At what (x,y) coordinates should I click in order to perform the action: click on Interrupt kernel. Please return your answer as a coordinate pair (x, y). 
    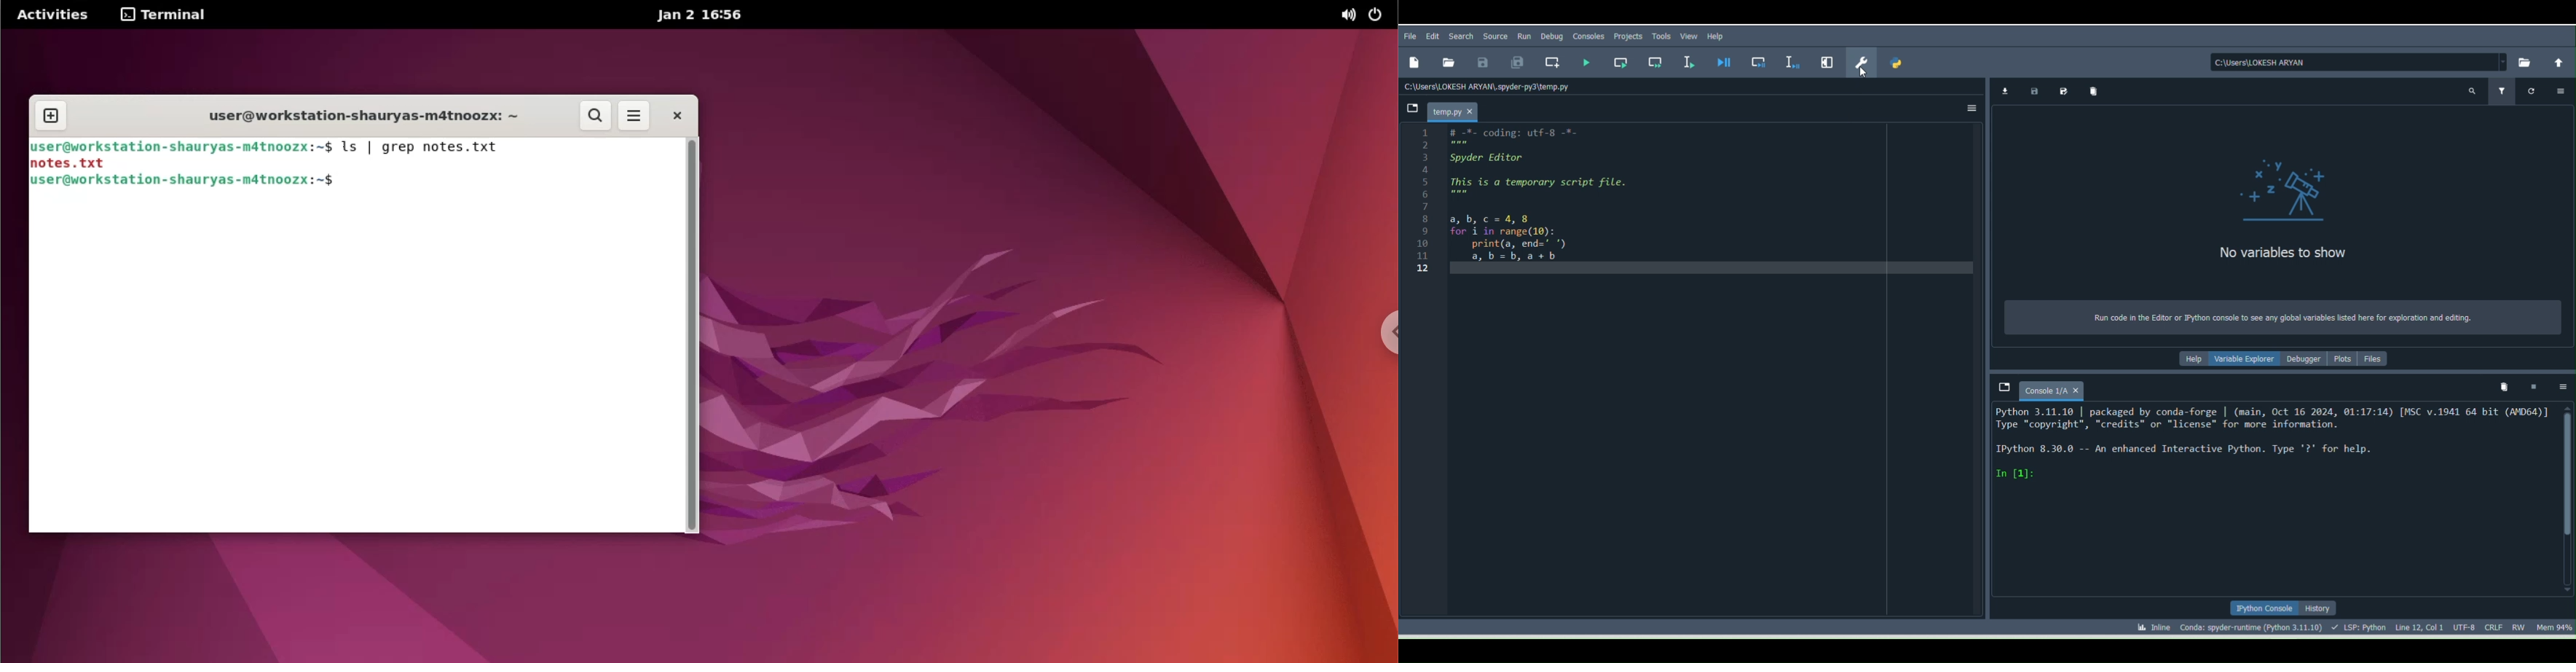
    Looking at the image, I should click on (2534, 382).